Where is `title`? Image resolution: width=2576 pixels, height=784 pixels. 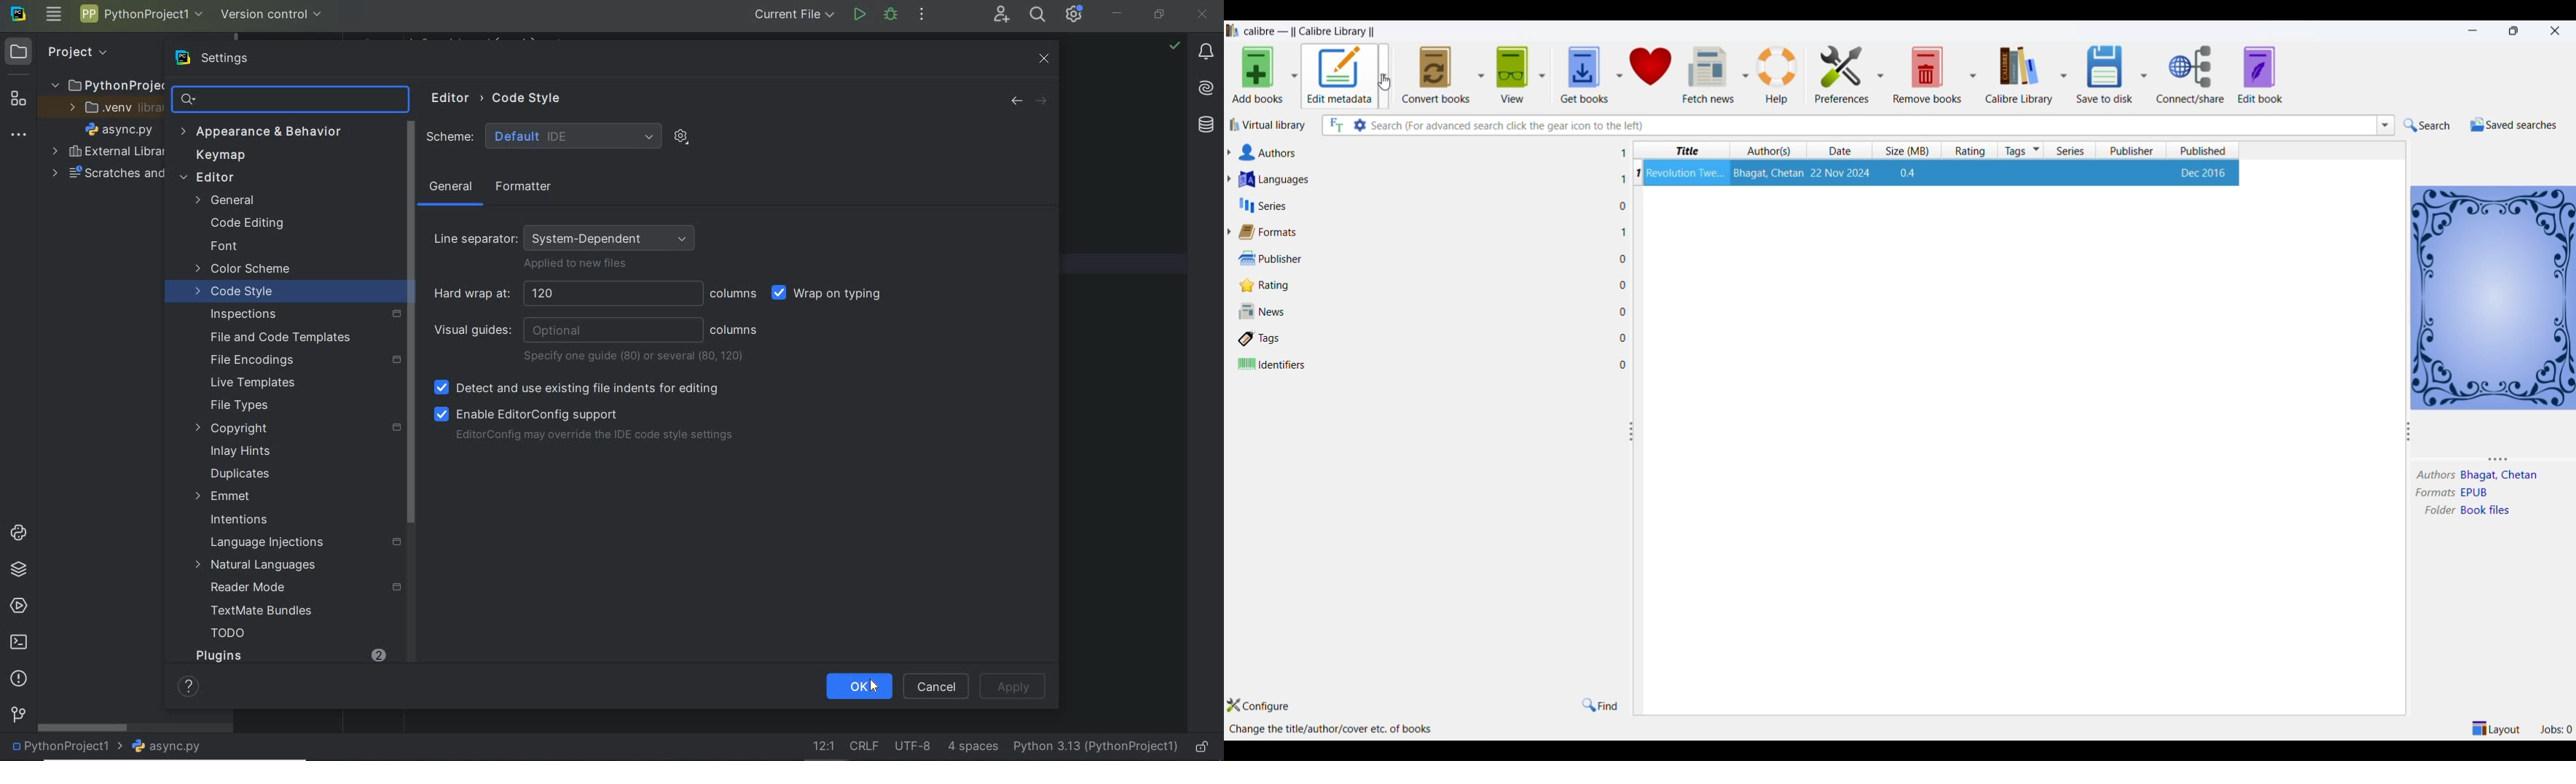 title is located at coordinates (1684, 151).